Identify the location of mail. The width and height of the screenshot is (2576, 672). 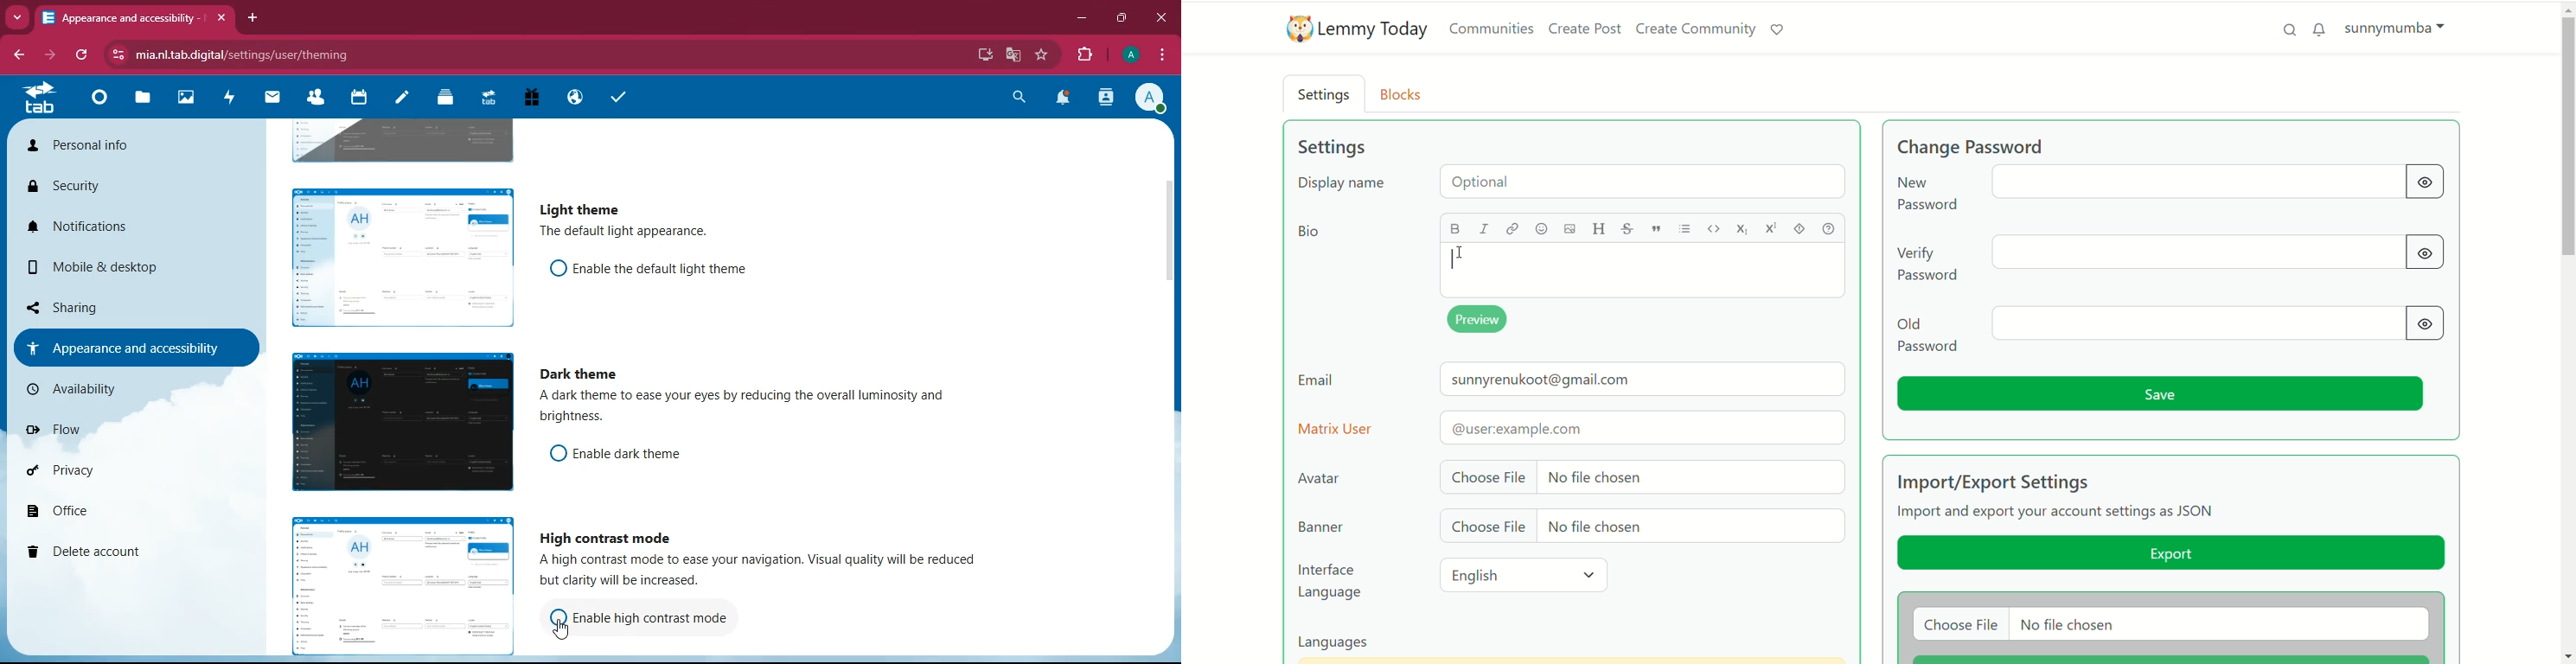
(273, 99).